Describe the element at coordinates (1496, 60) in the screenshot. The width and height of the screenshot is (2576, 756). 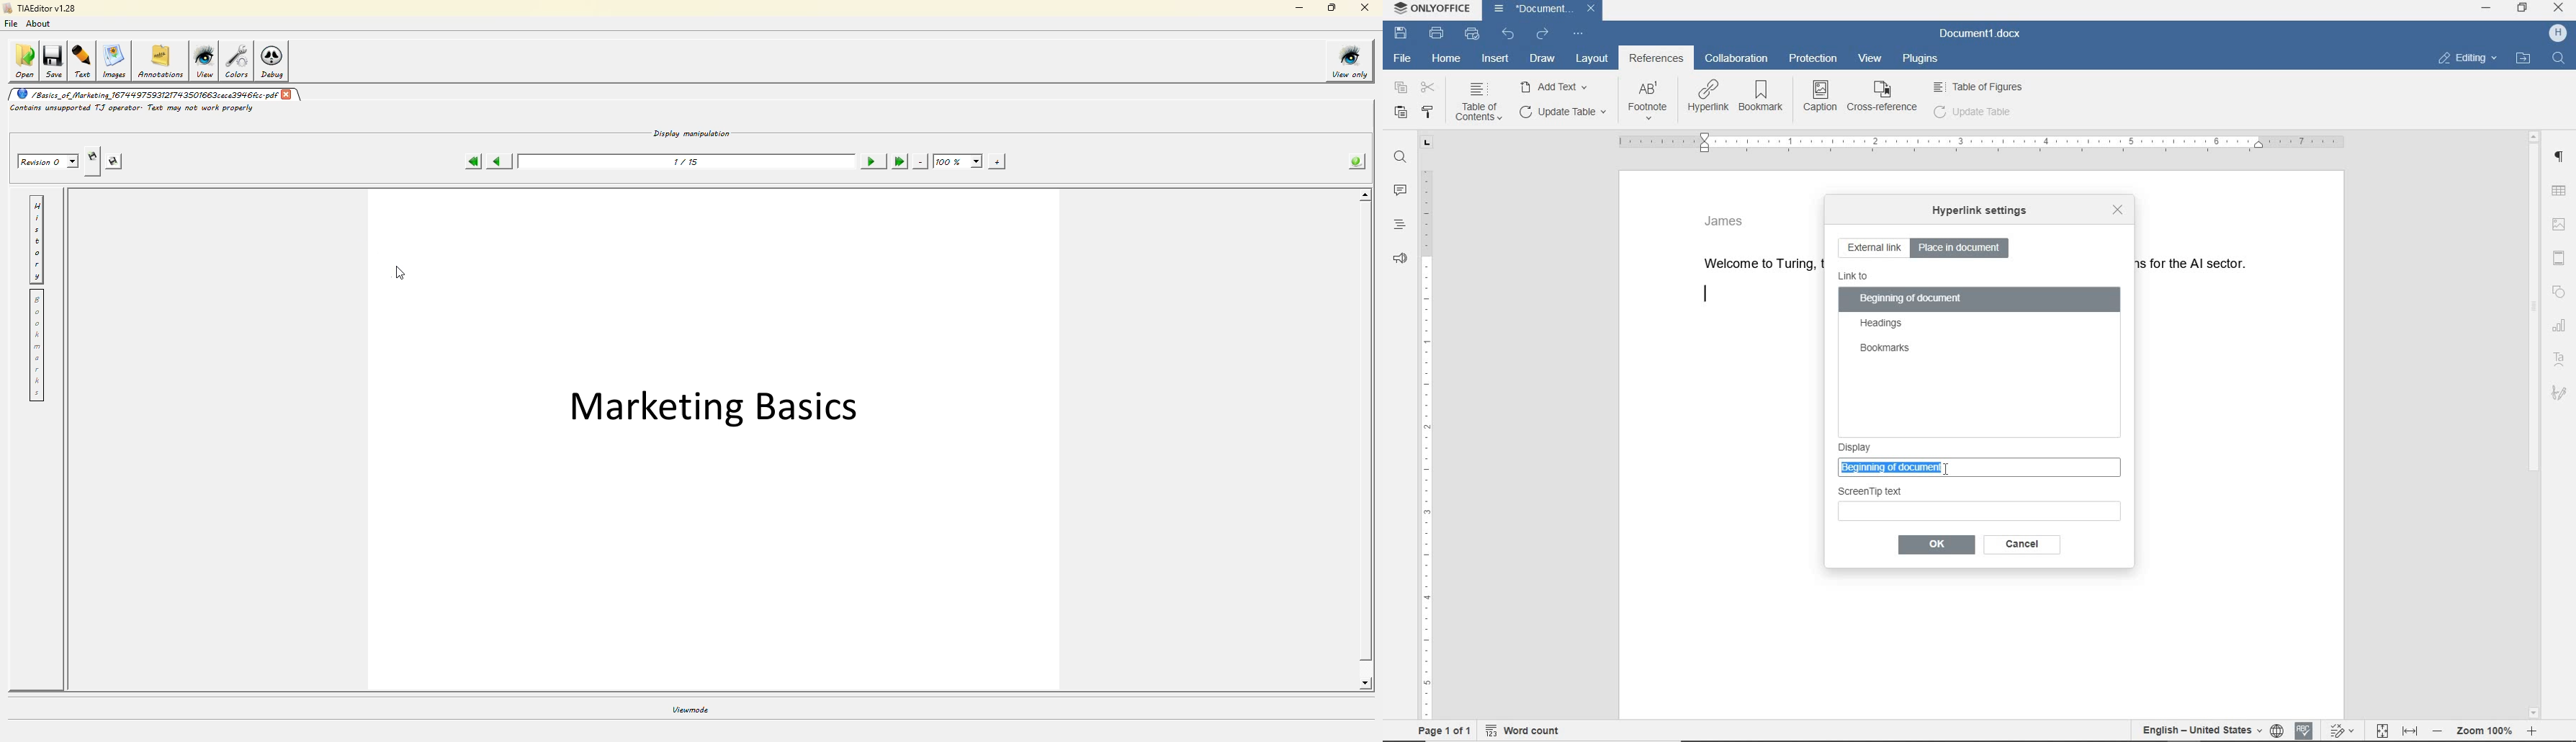
I see `insert` at that location.